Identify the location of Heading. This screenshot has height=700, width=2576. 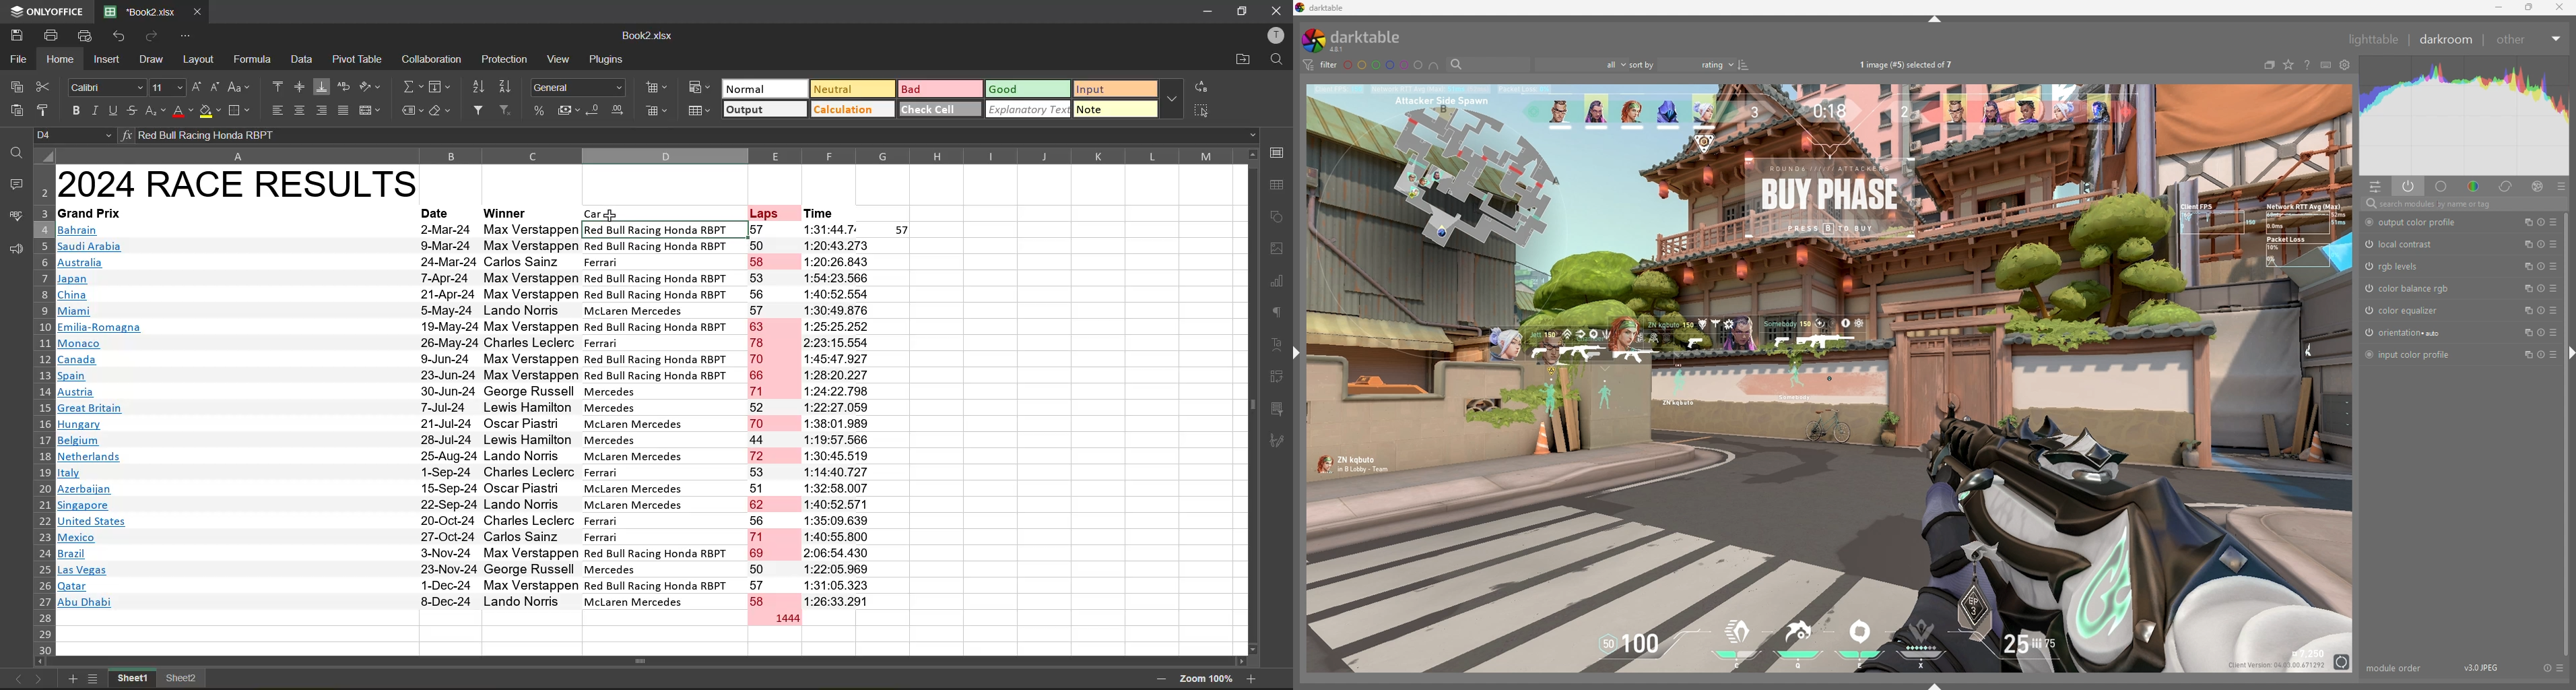
(241, 184).